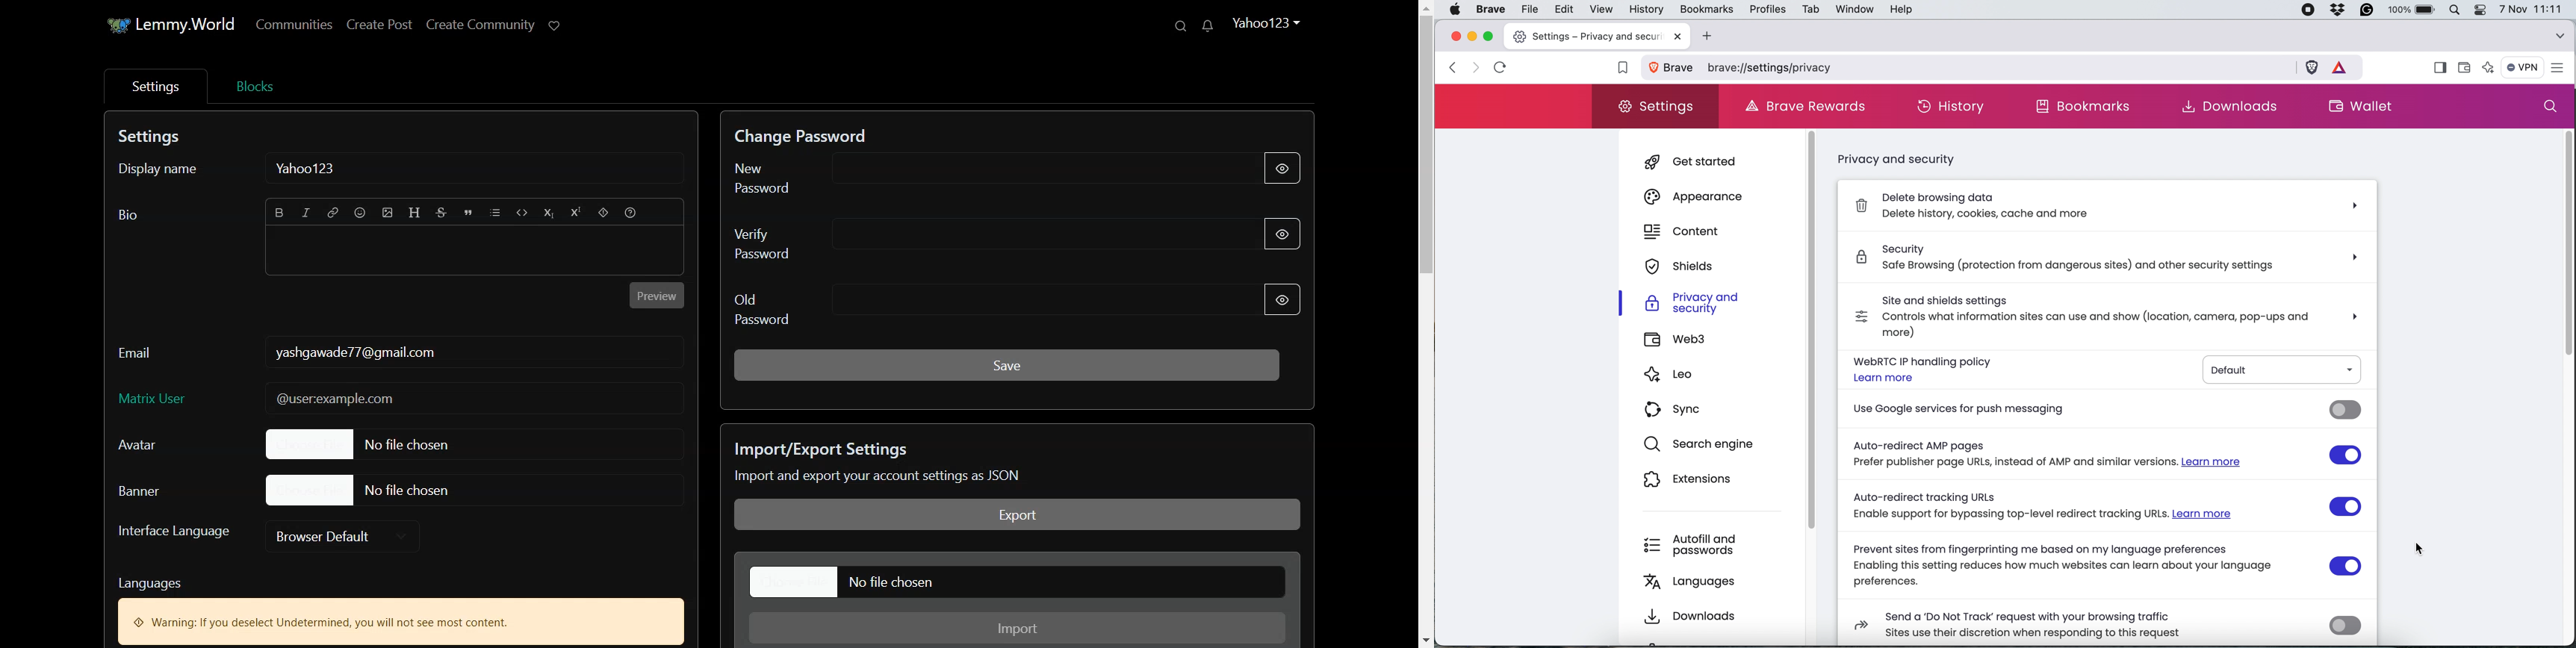 The image size is (2576, 672). What do you see at coordinates (154, 86) in the screenshot?
I see `Settings` at bounding box center [154, 86].